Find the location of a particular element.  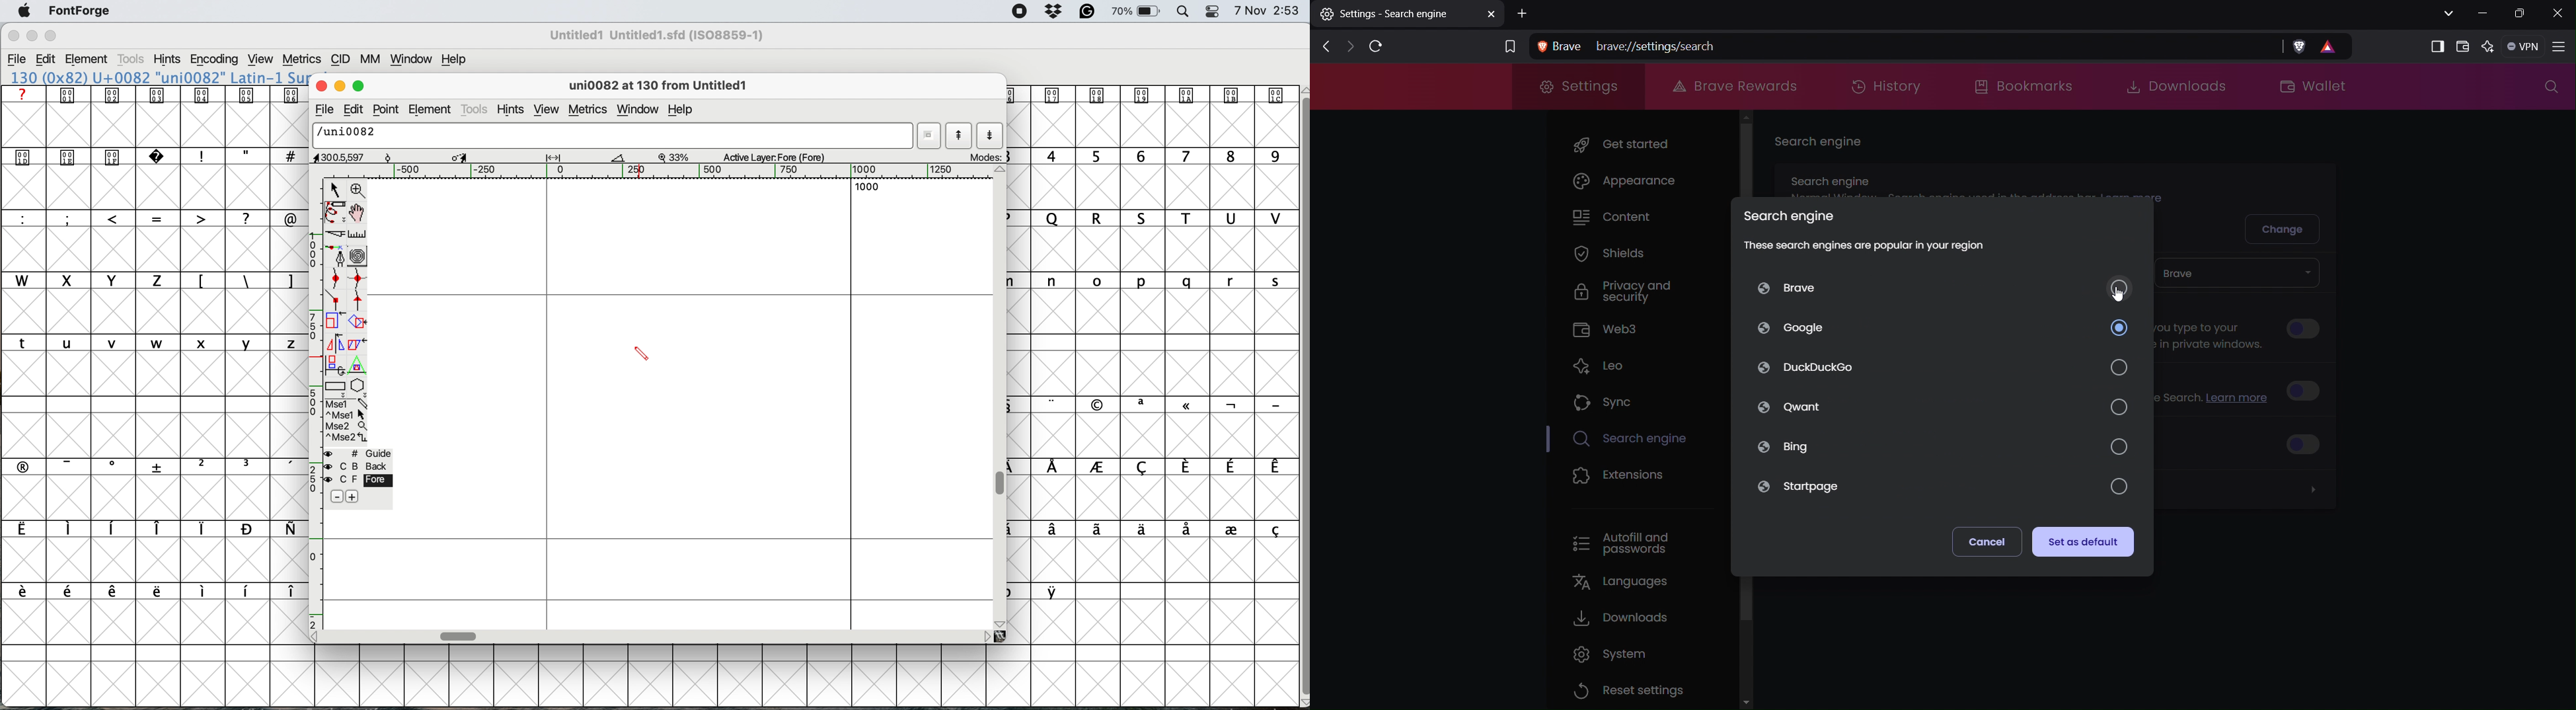

special characters is located at coordinates (1041, 591).